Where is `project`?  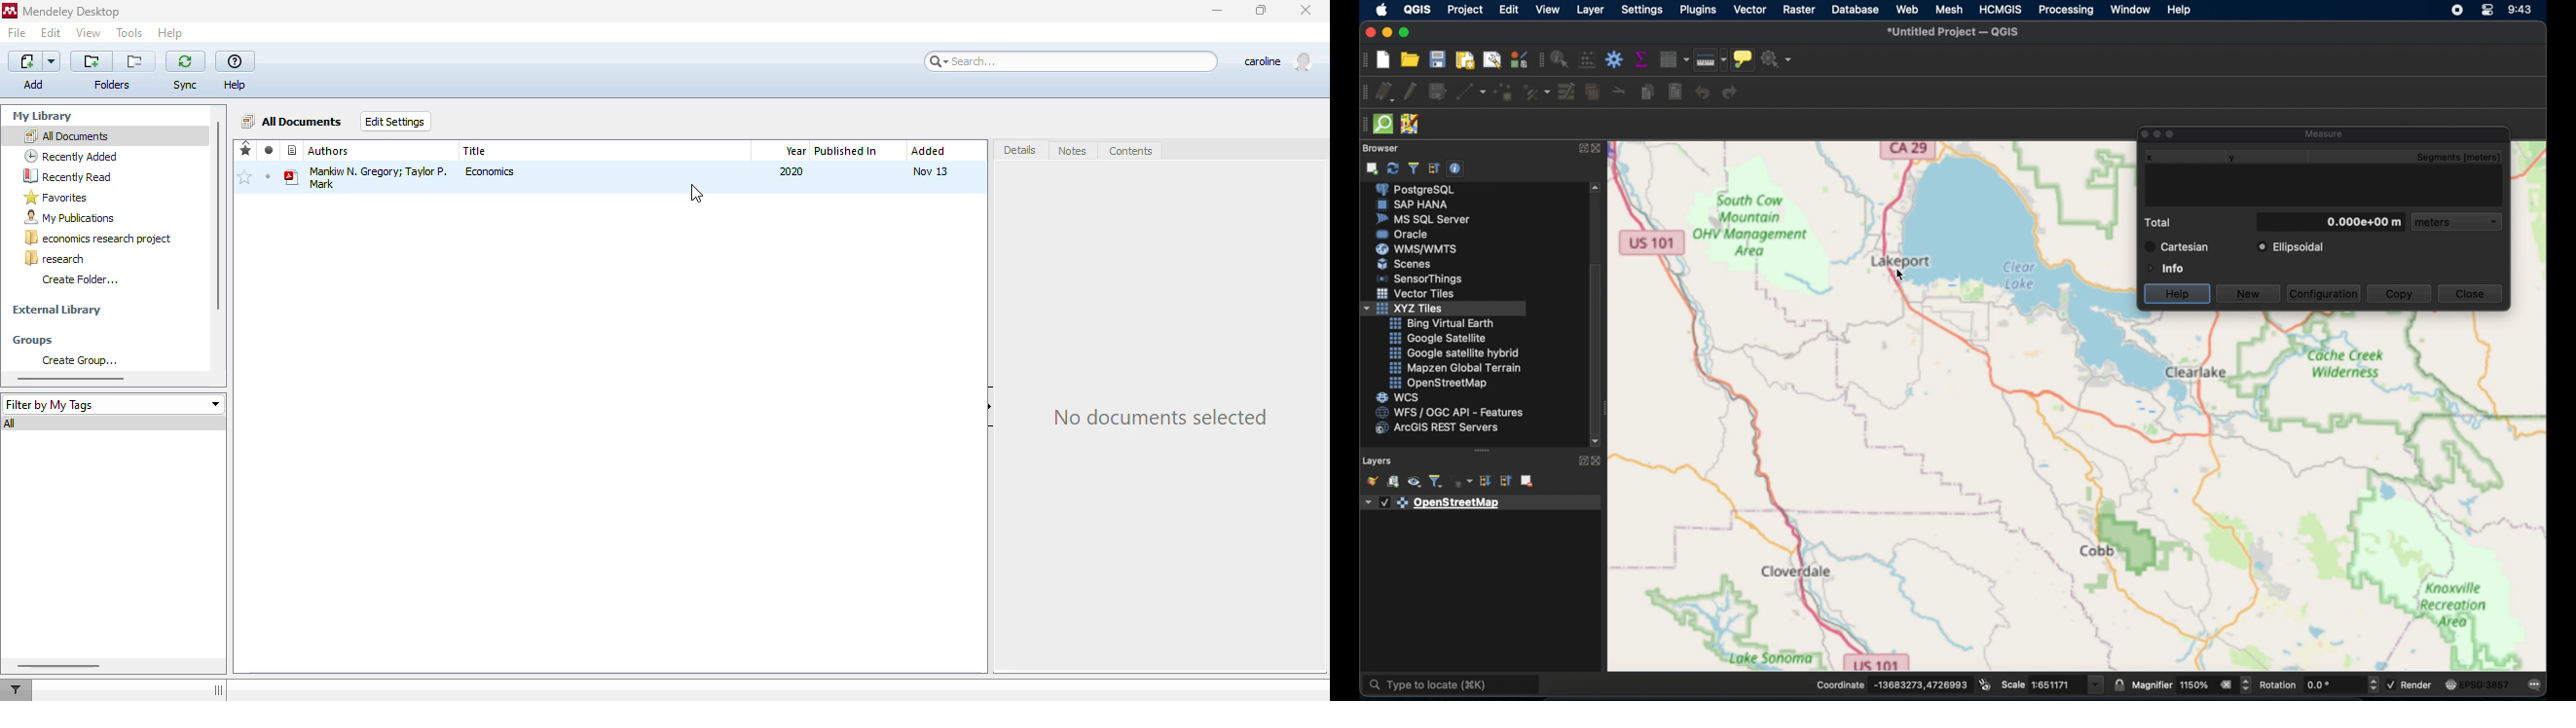
project is located at coordinates (1466, 8).